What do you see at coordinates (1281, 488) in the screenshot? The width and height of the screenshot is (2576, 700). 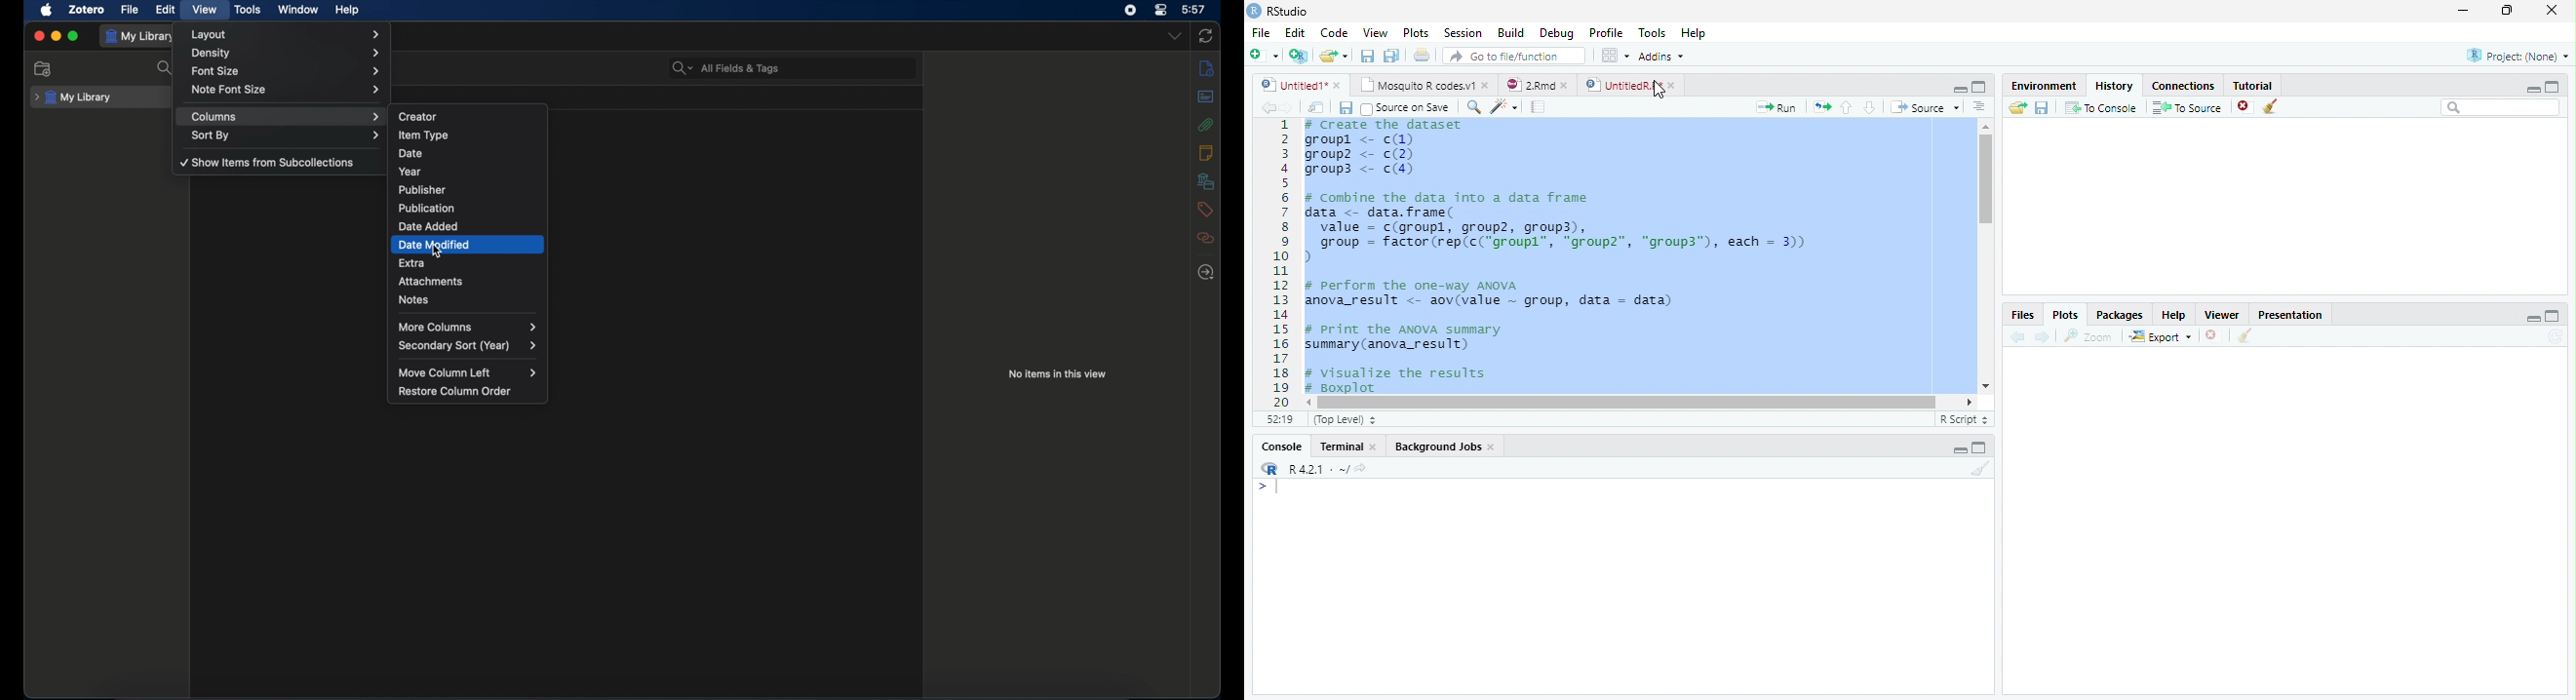 I see `Cursor` at bounding box center [1281, 488].